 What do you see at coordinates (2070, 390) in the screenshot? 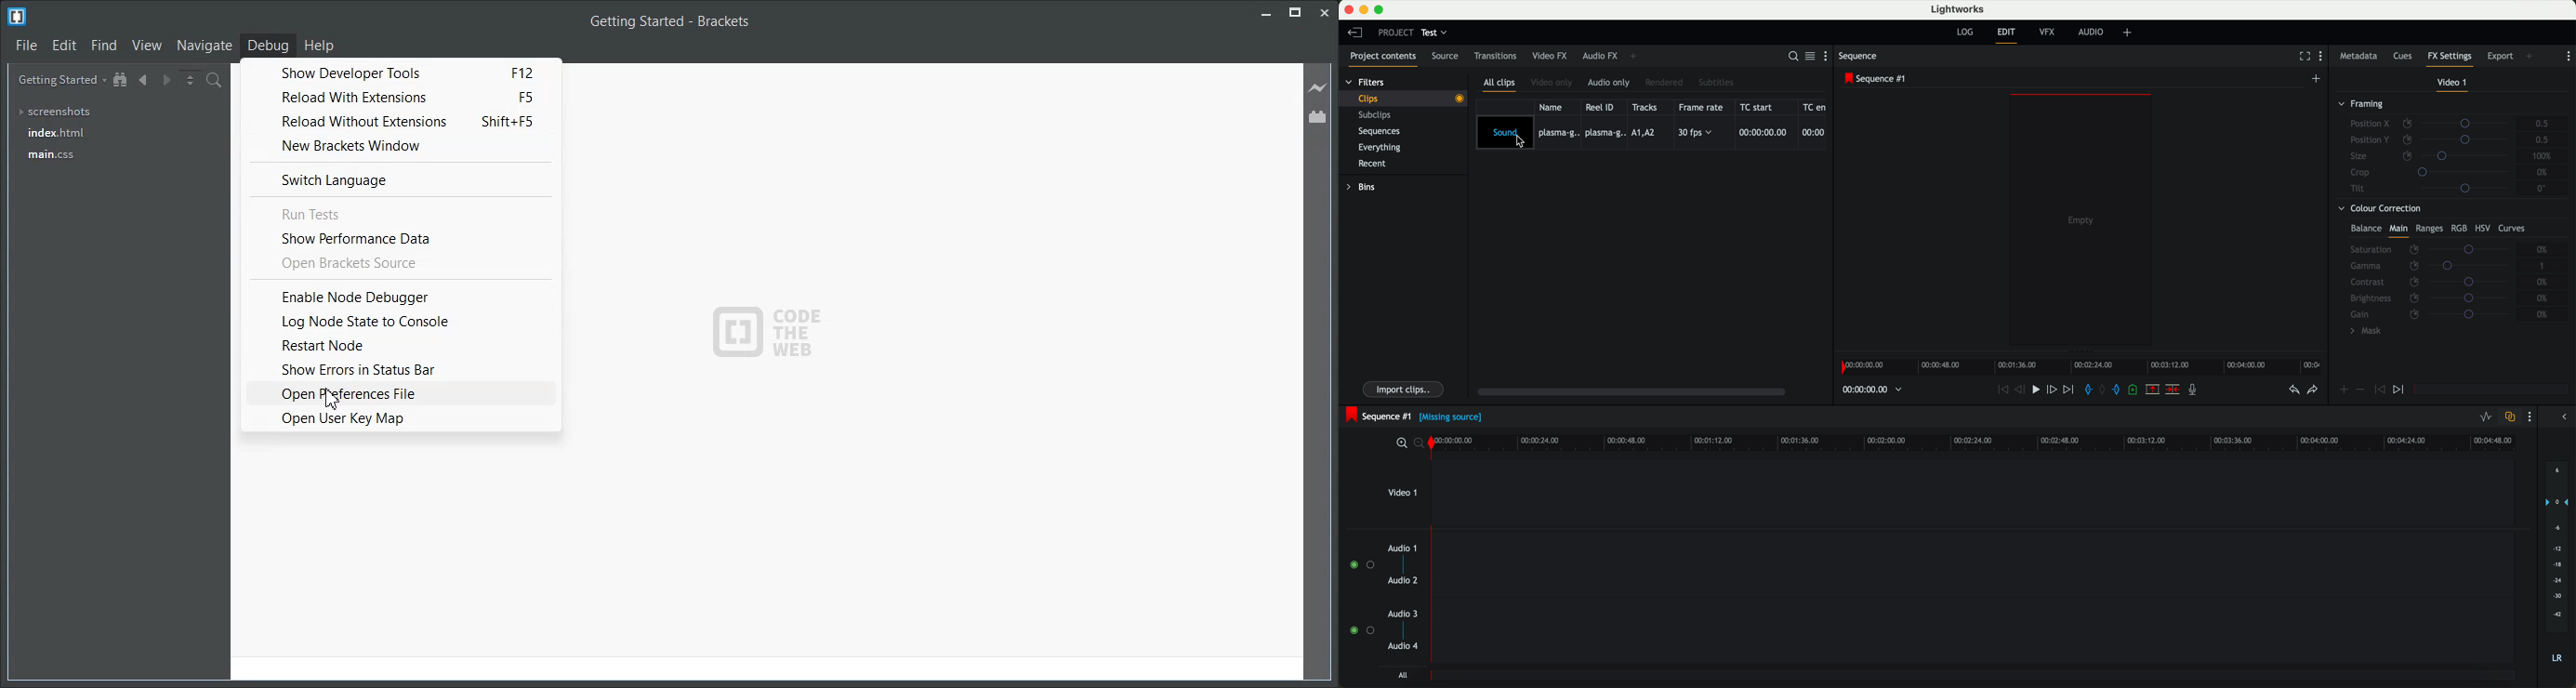
I see `move foward` at bounding box center [2070, 390].